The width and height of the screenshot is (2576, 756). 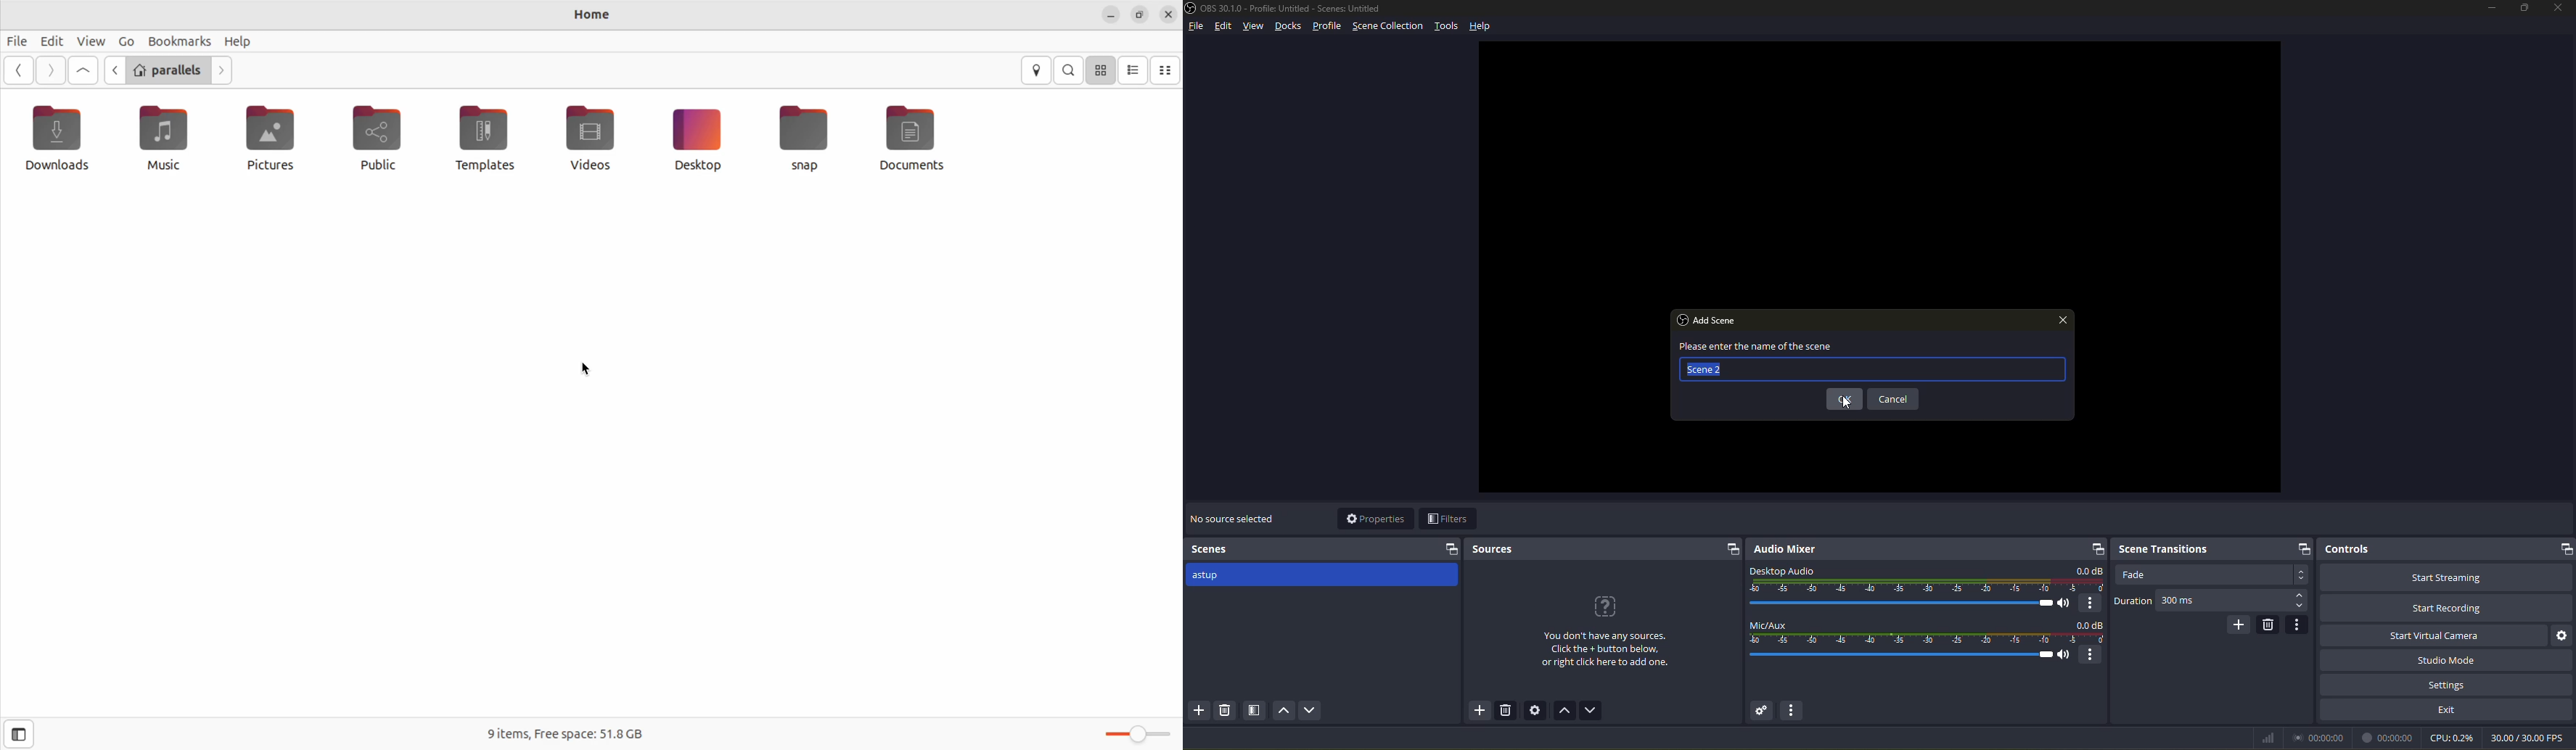 What do you see at coordinates (1447, 519) in the screenshot?
I see `filters` at bounding box center [1447, 519].